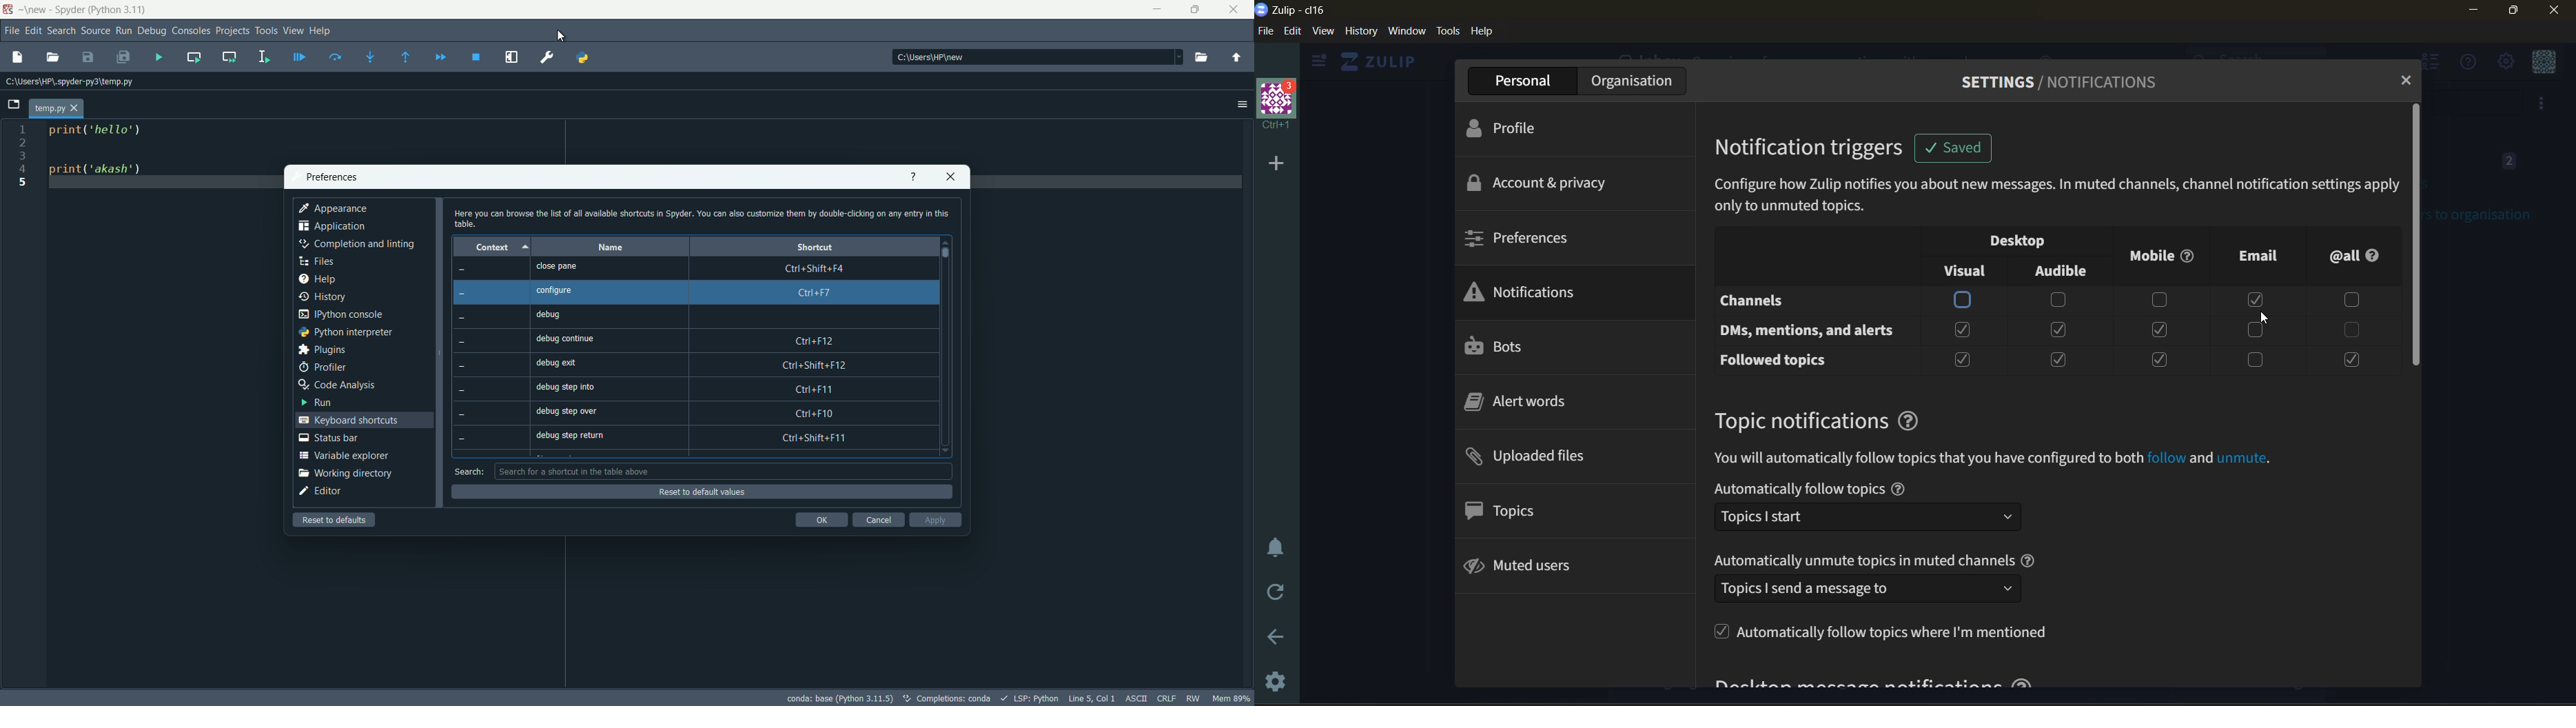 This screenshot has height=728, width=2576. Describe the element at coordinates (191, 31) in the screenshot. I see `consoles menu` at that location.